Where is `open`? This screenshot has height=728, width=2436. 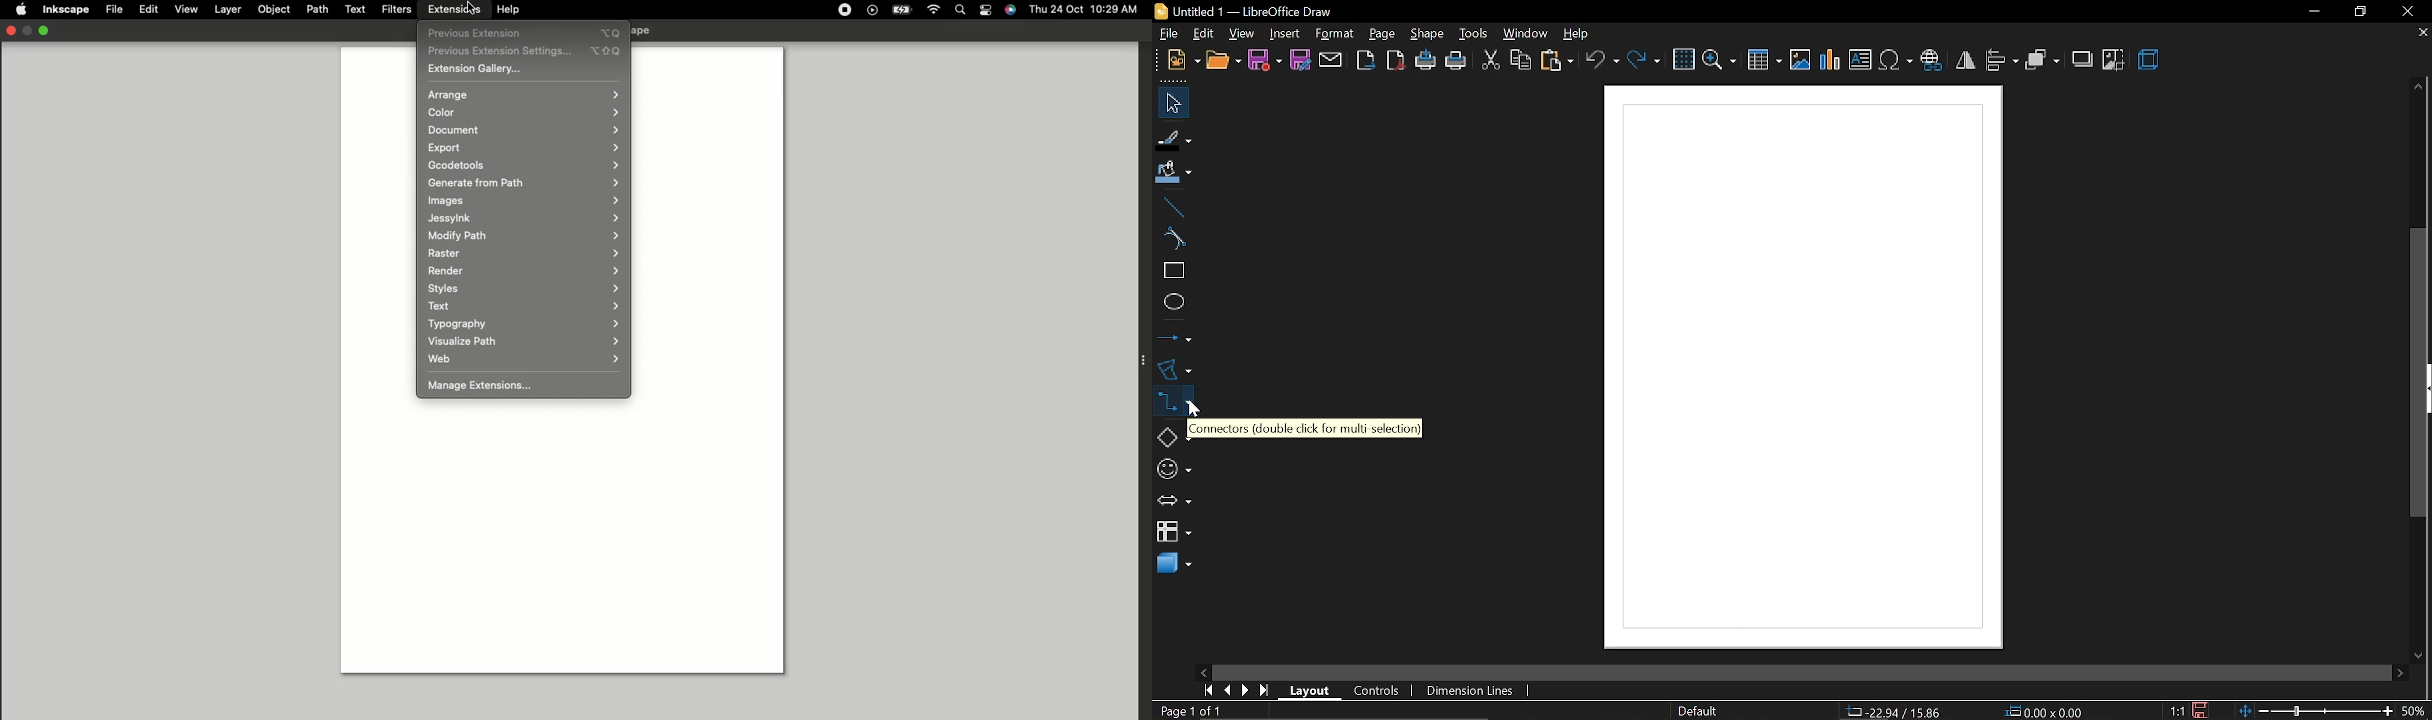
open is located at coordinates (1221, 62).